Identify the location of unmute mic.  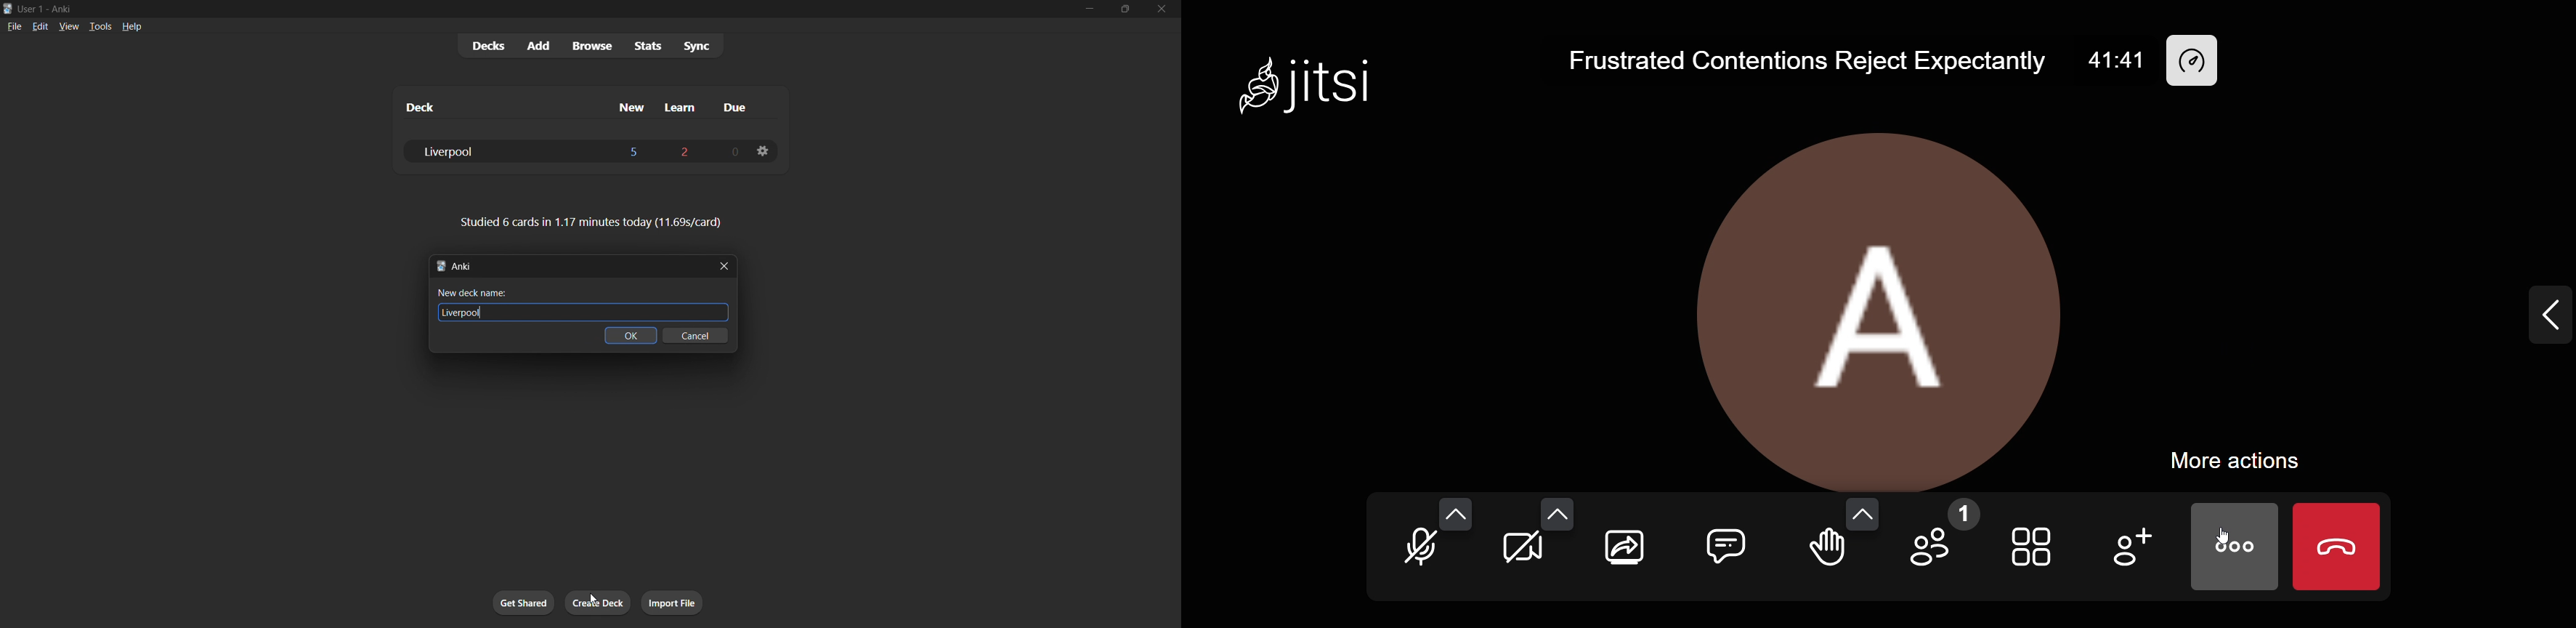
(1419, 547).